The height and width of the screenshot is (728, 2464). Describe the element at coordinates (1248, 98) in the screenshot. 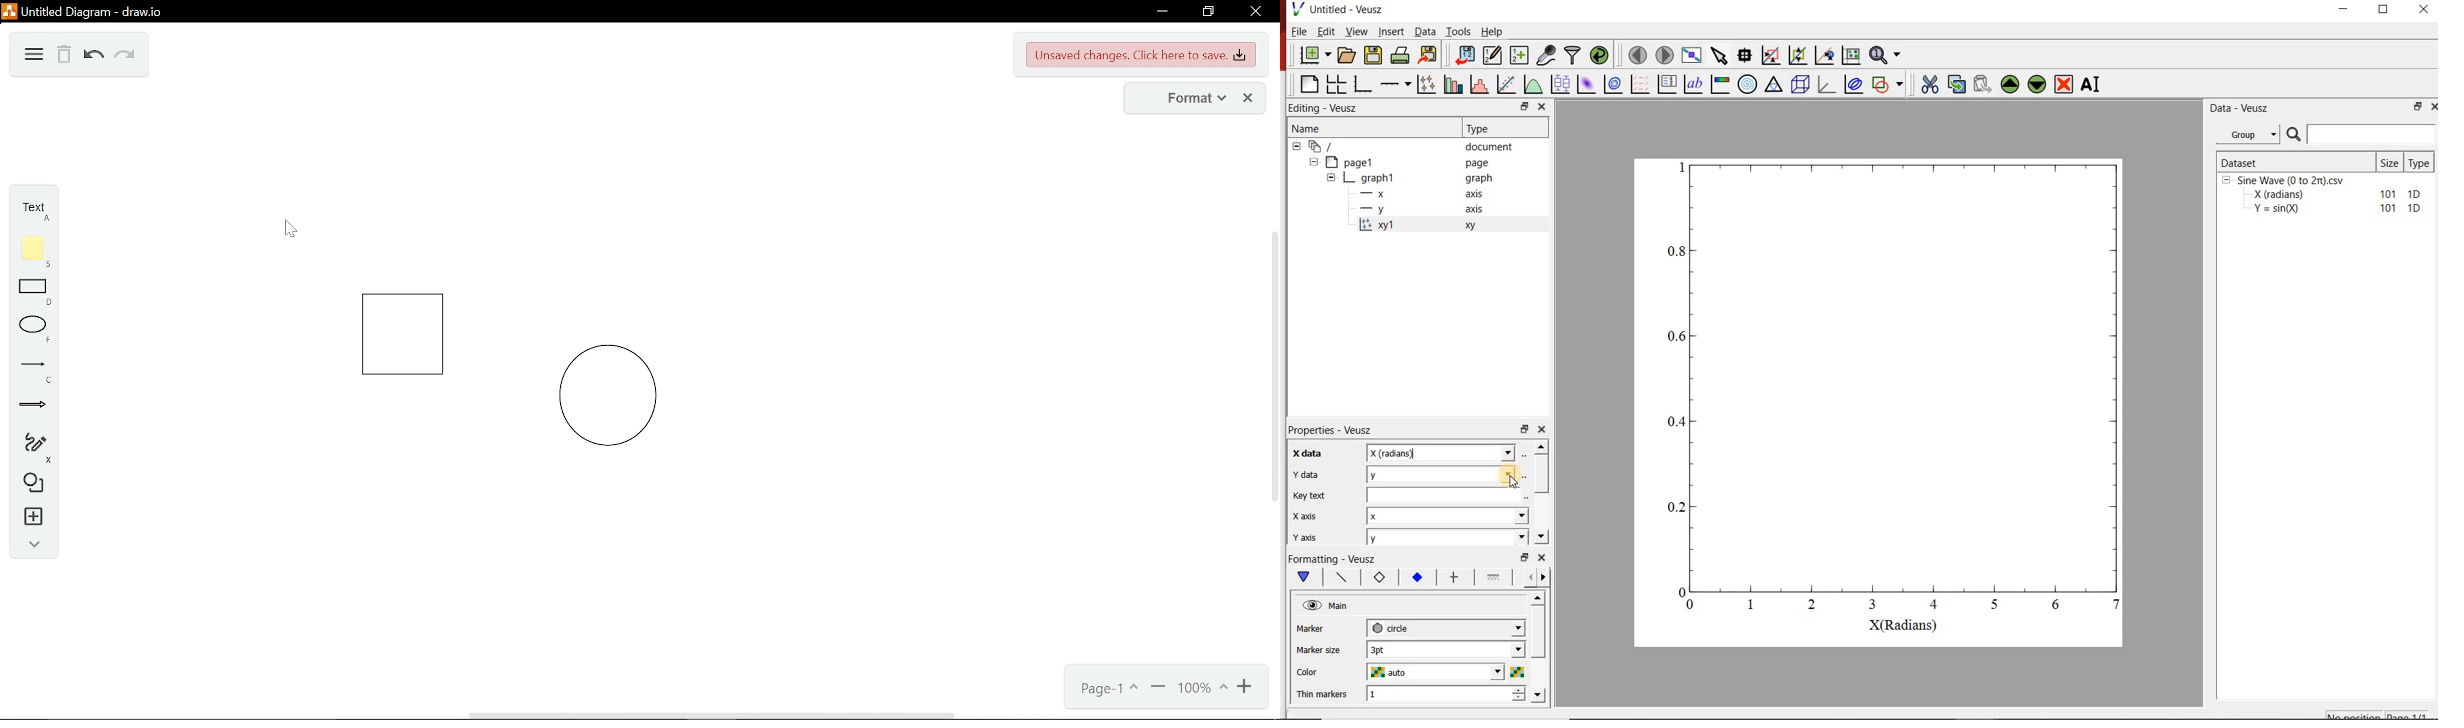

I see `close` at that location.